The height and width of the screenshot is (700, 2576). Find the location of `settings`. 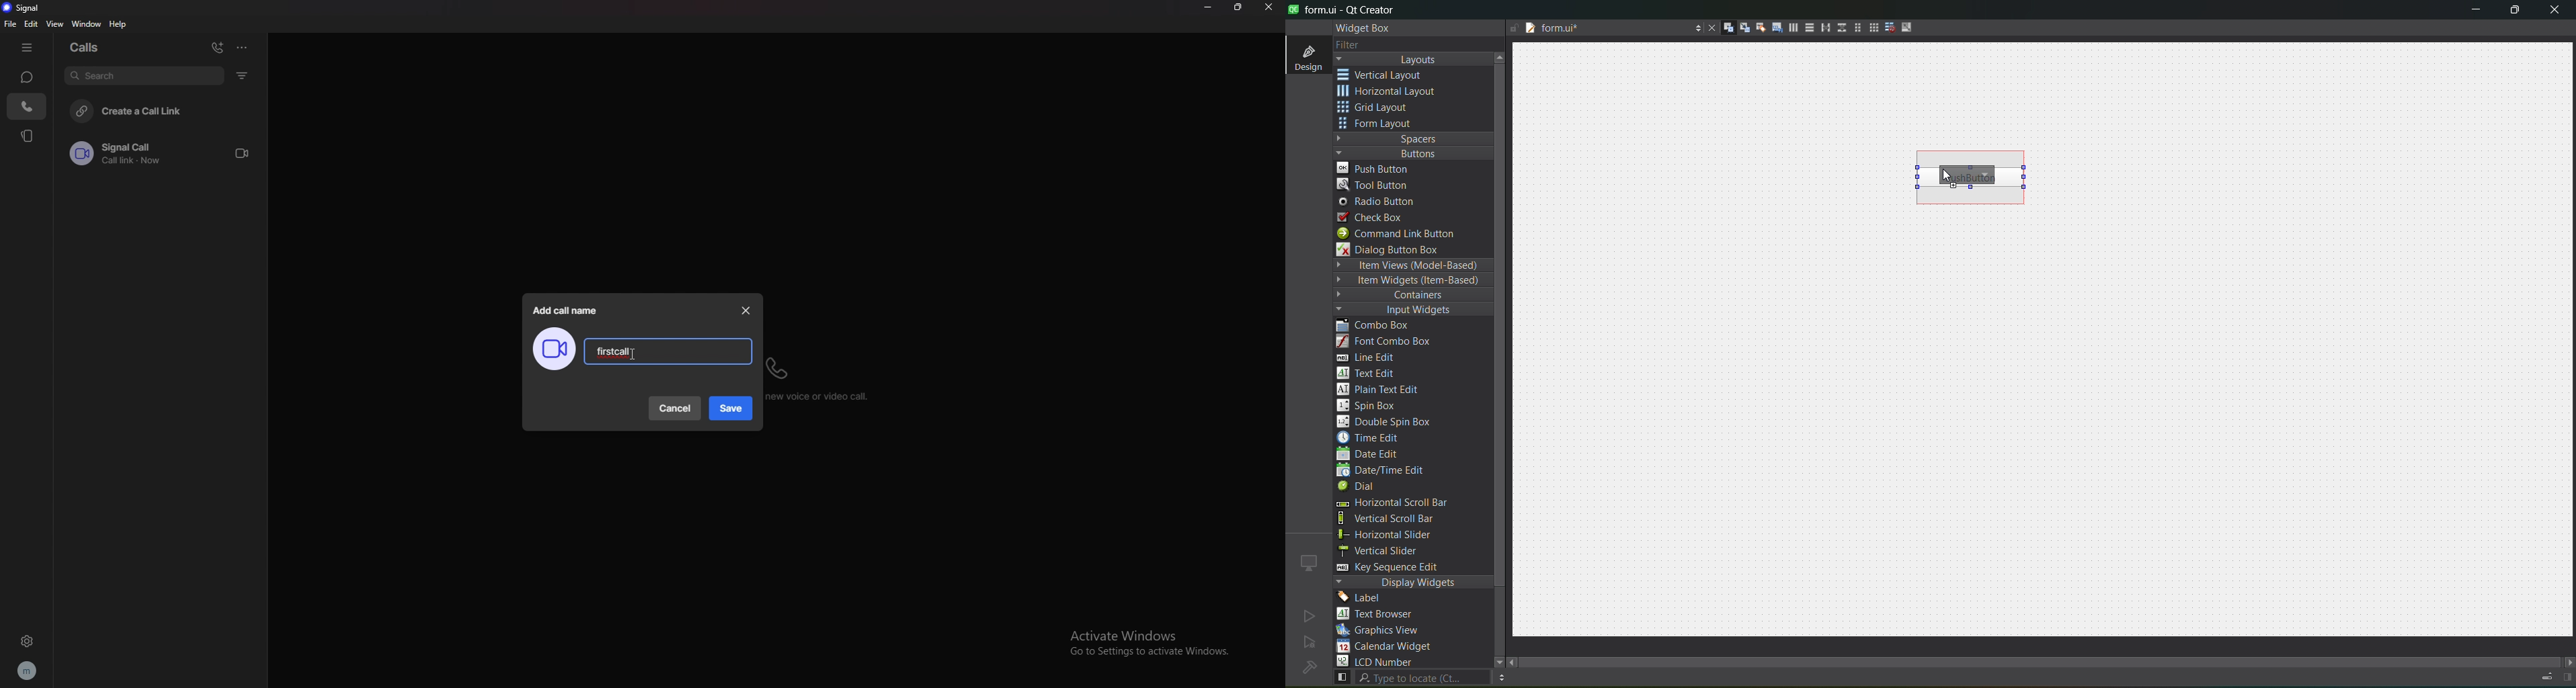

settings is located at coordinates (27, 640).